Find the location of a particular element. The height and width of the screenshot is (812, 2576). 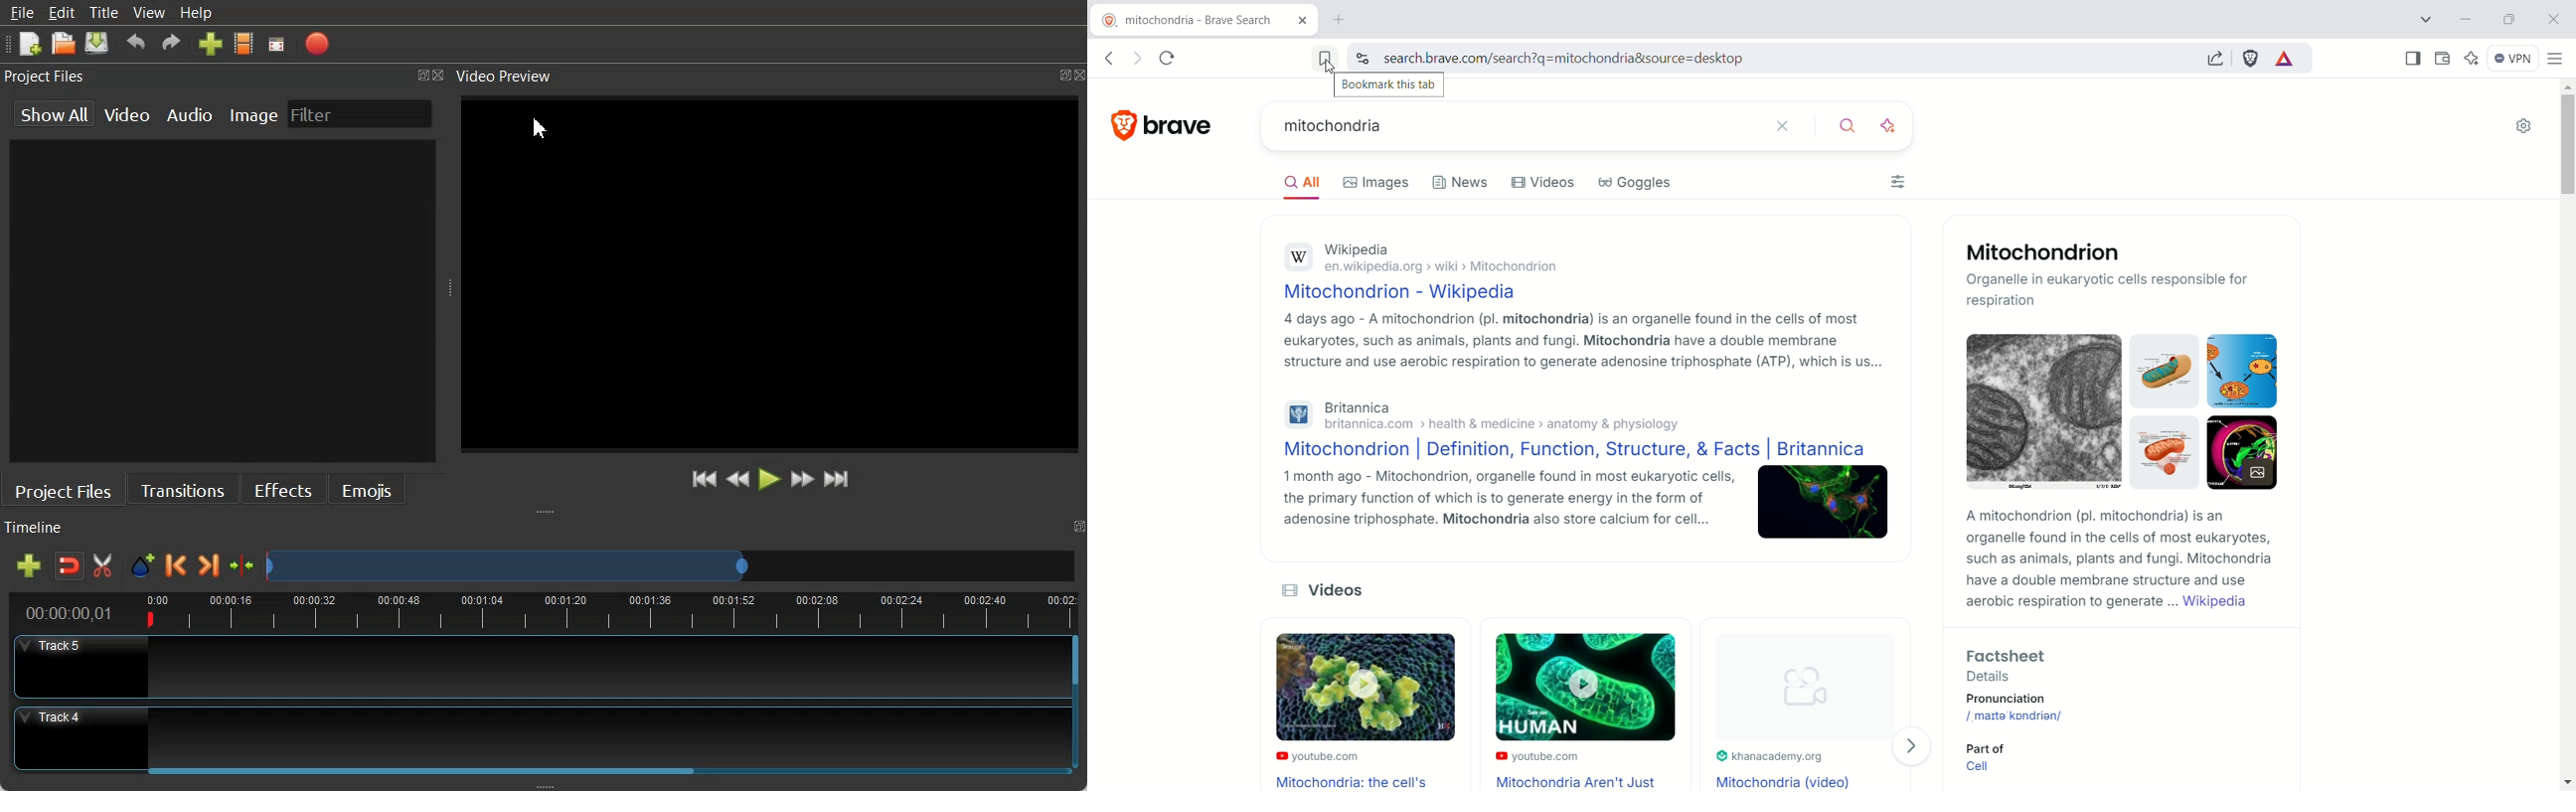

Save Project is located at coordinates (97, 44).